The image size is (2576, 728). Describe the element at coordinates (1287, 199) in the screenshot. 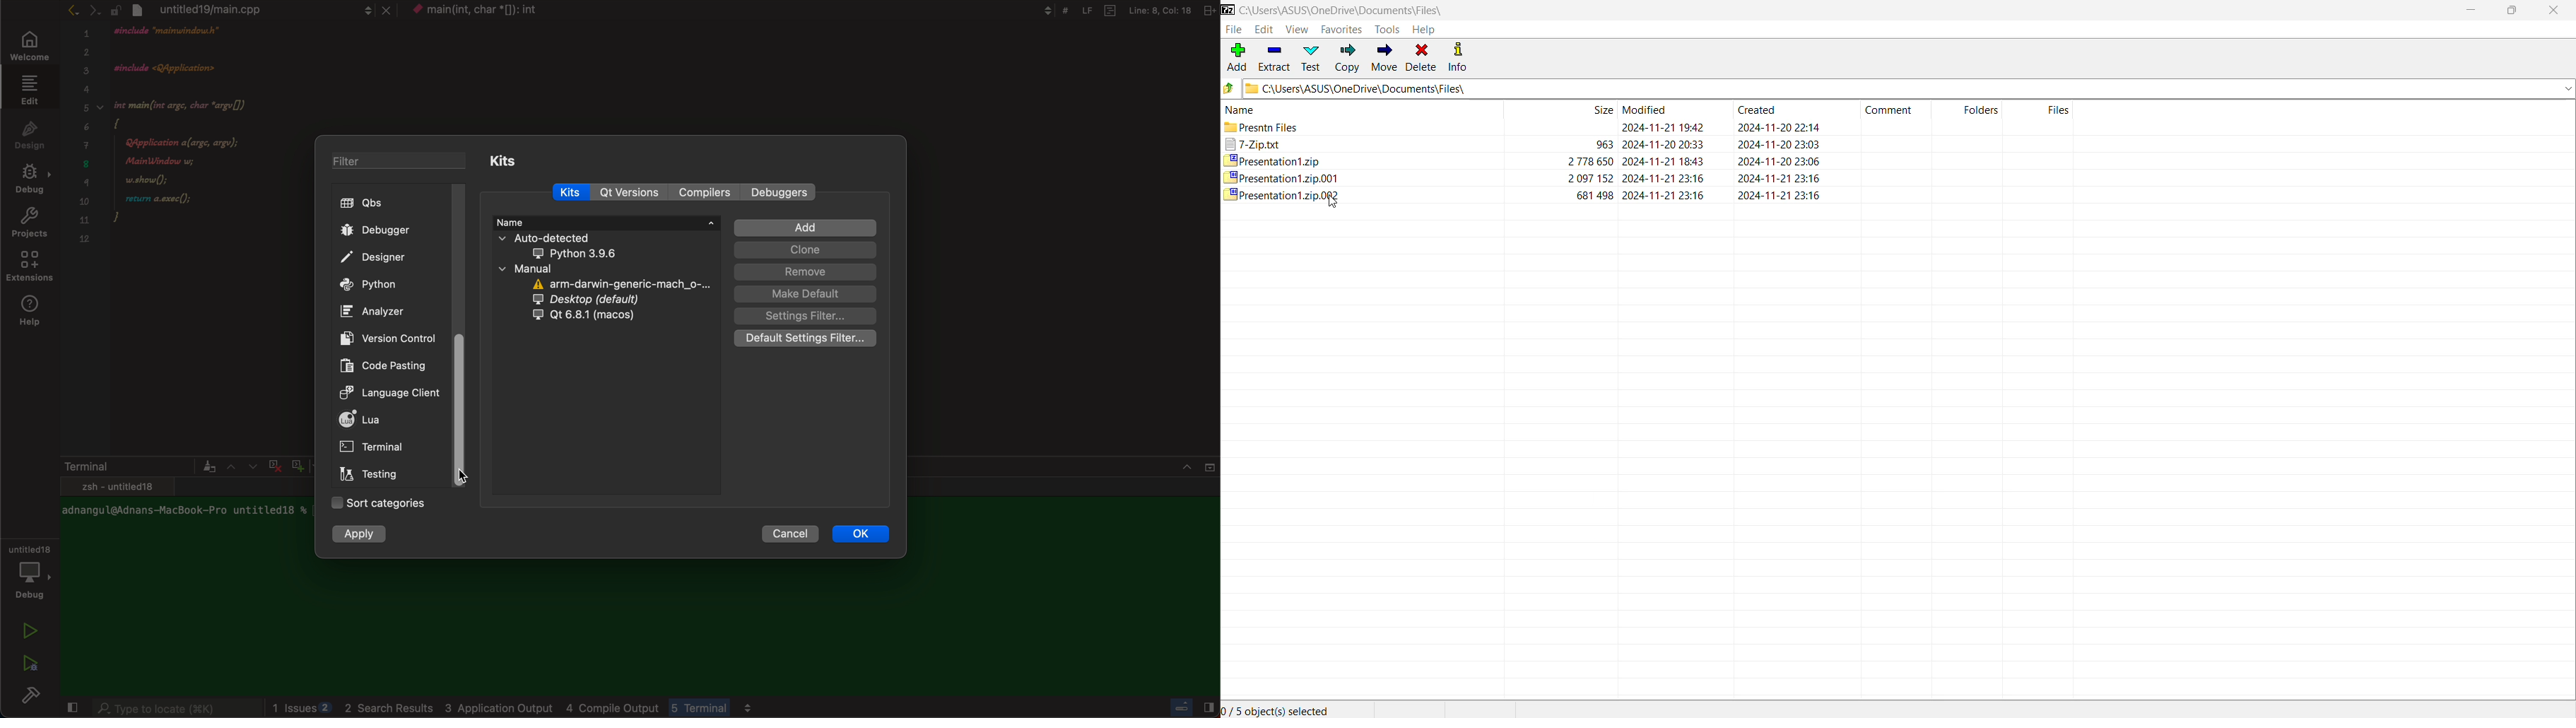

I see `Presentation1zip.0f2` at that location.